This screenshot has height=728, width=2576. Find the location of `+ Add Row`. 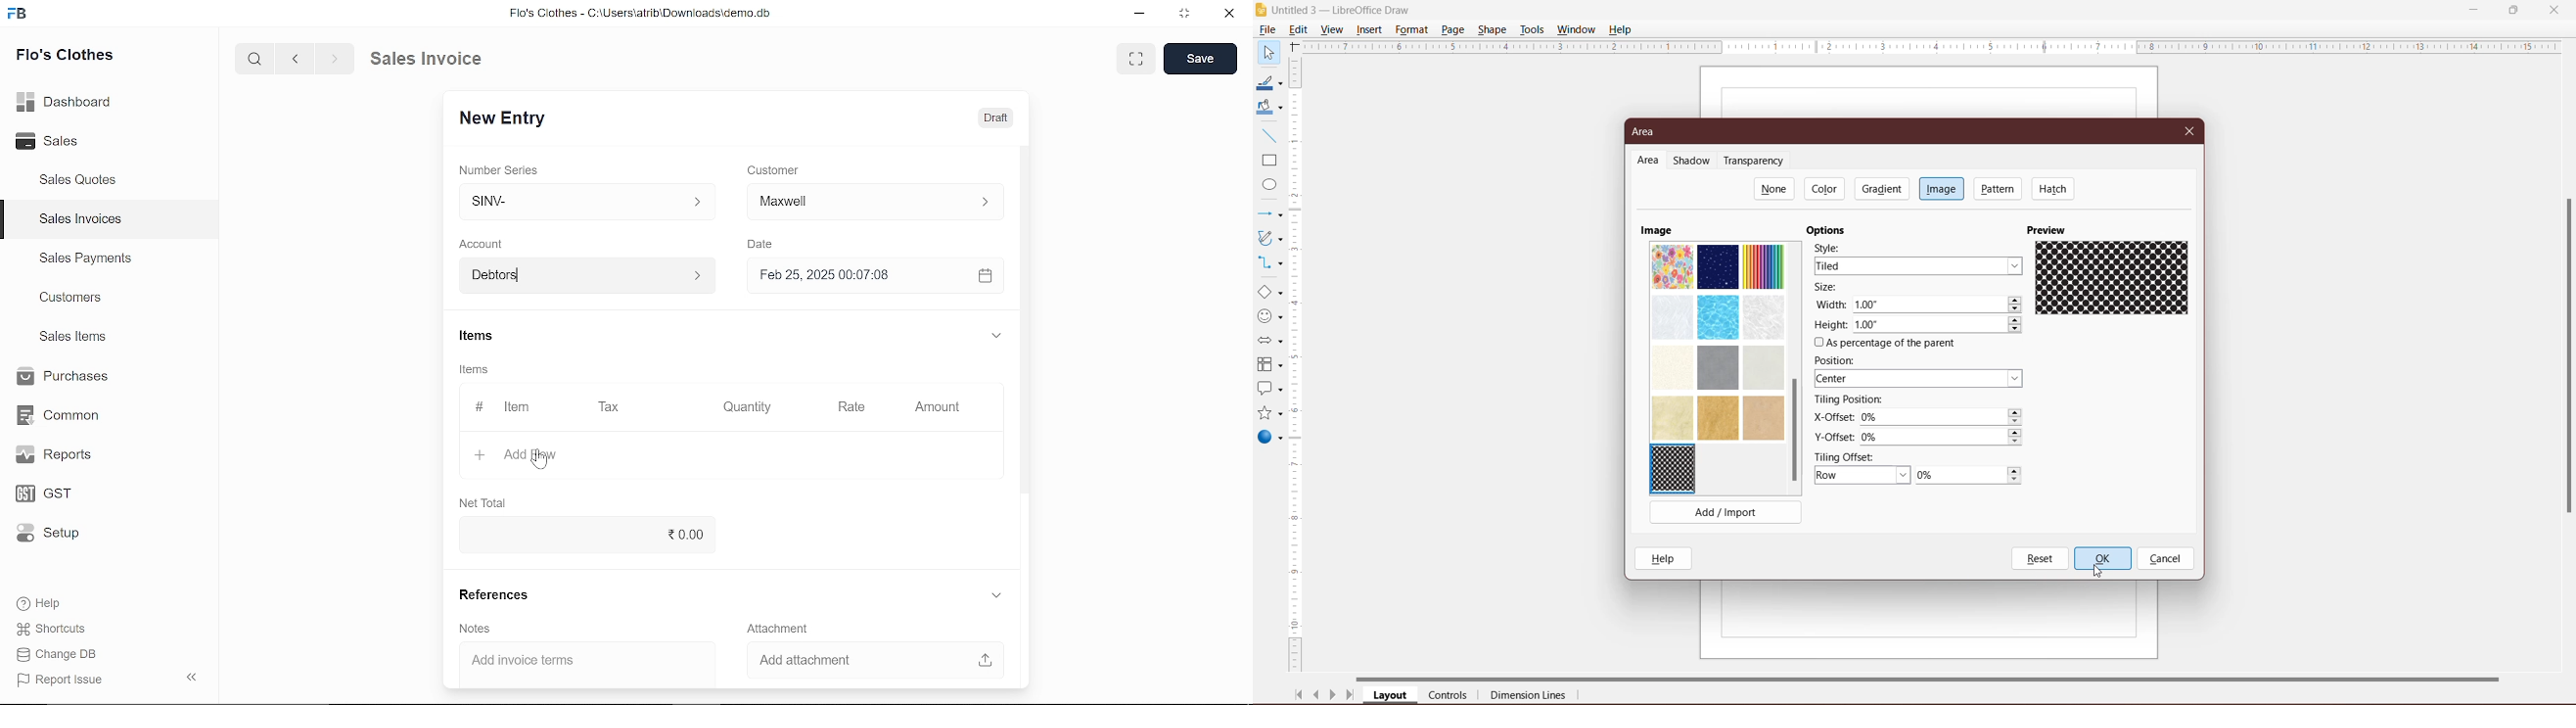

+ Add Row is located at coordinates (521, 454).